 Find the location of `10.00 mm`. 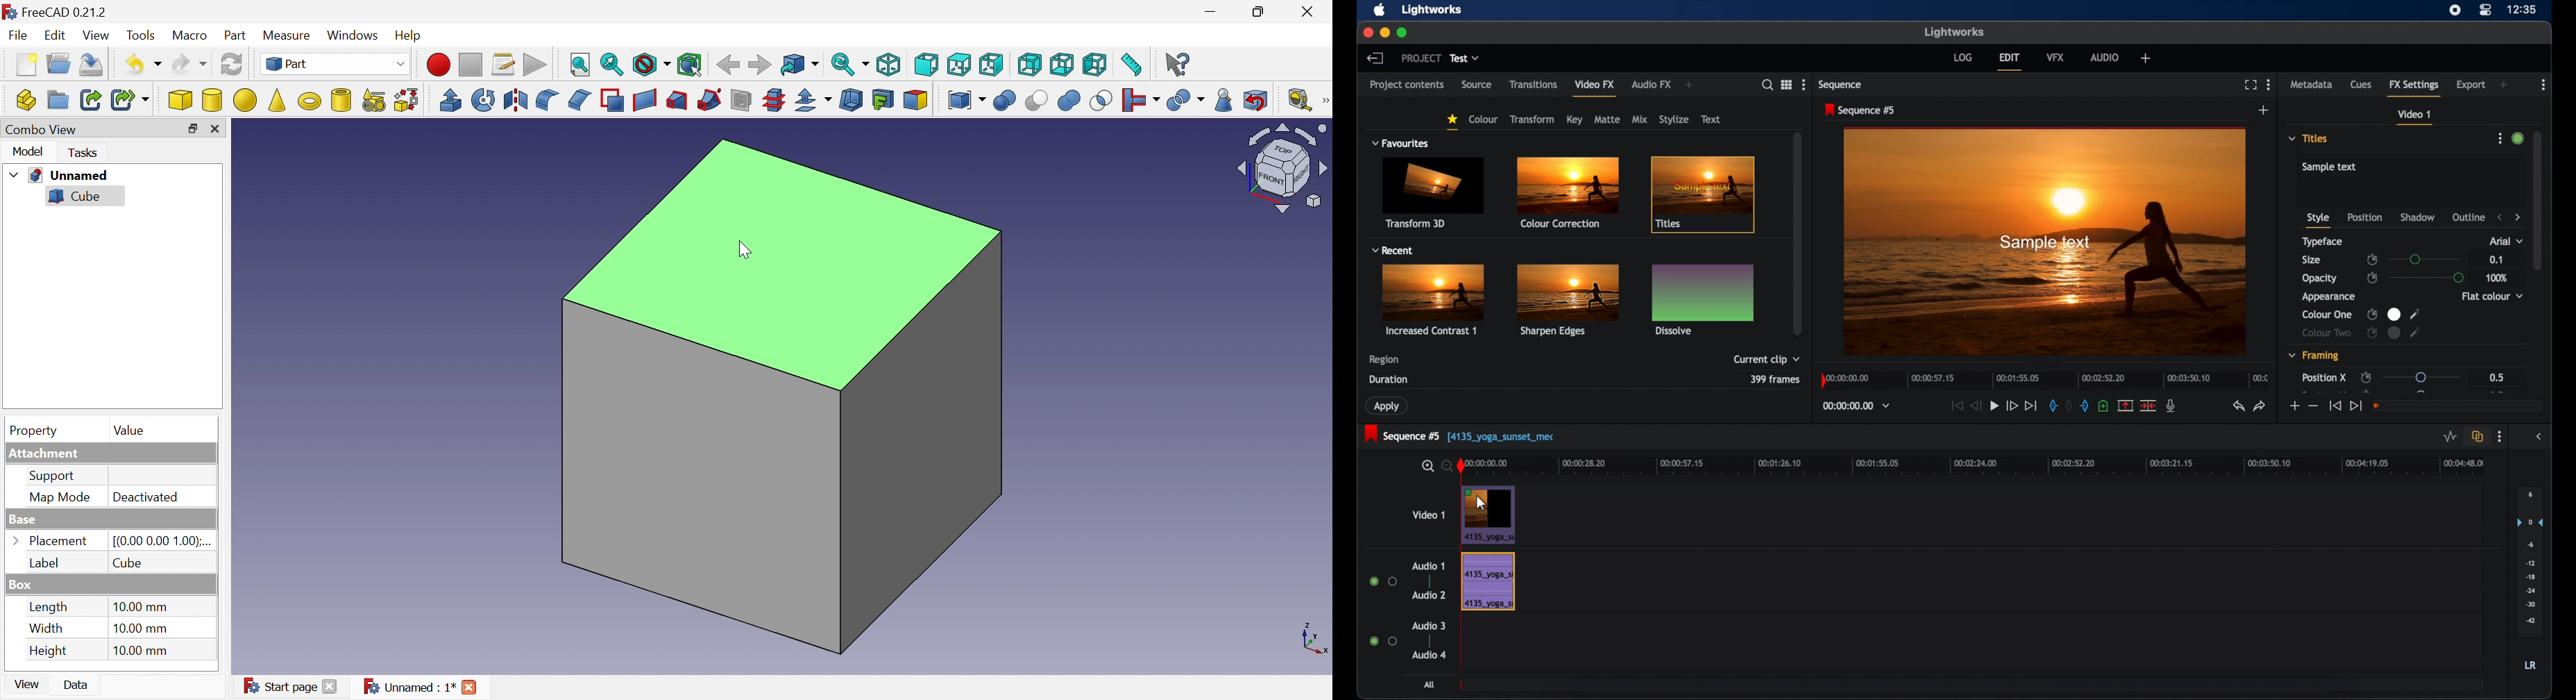

10.00 mm is located at coordinates (144, 628).